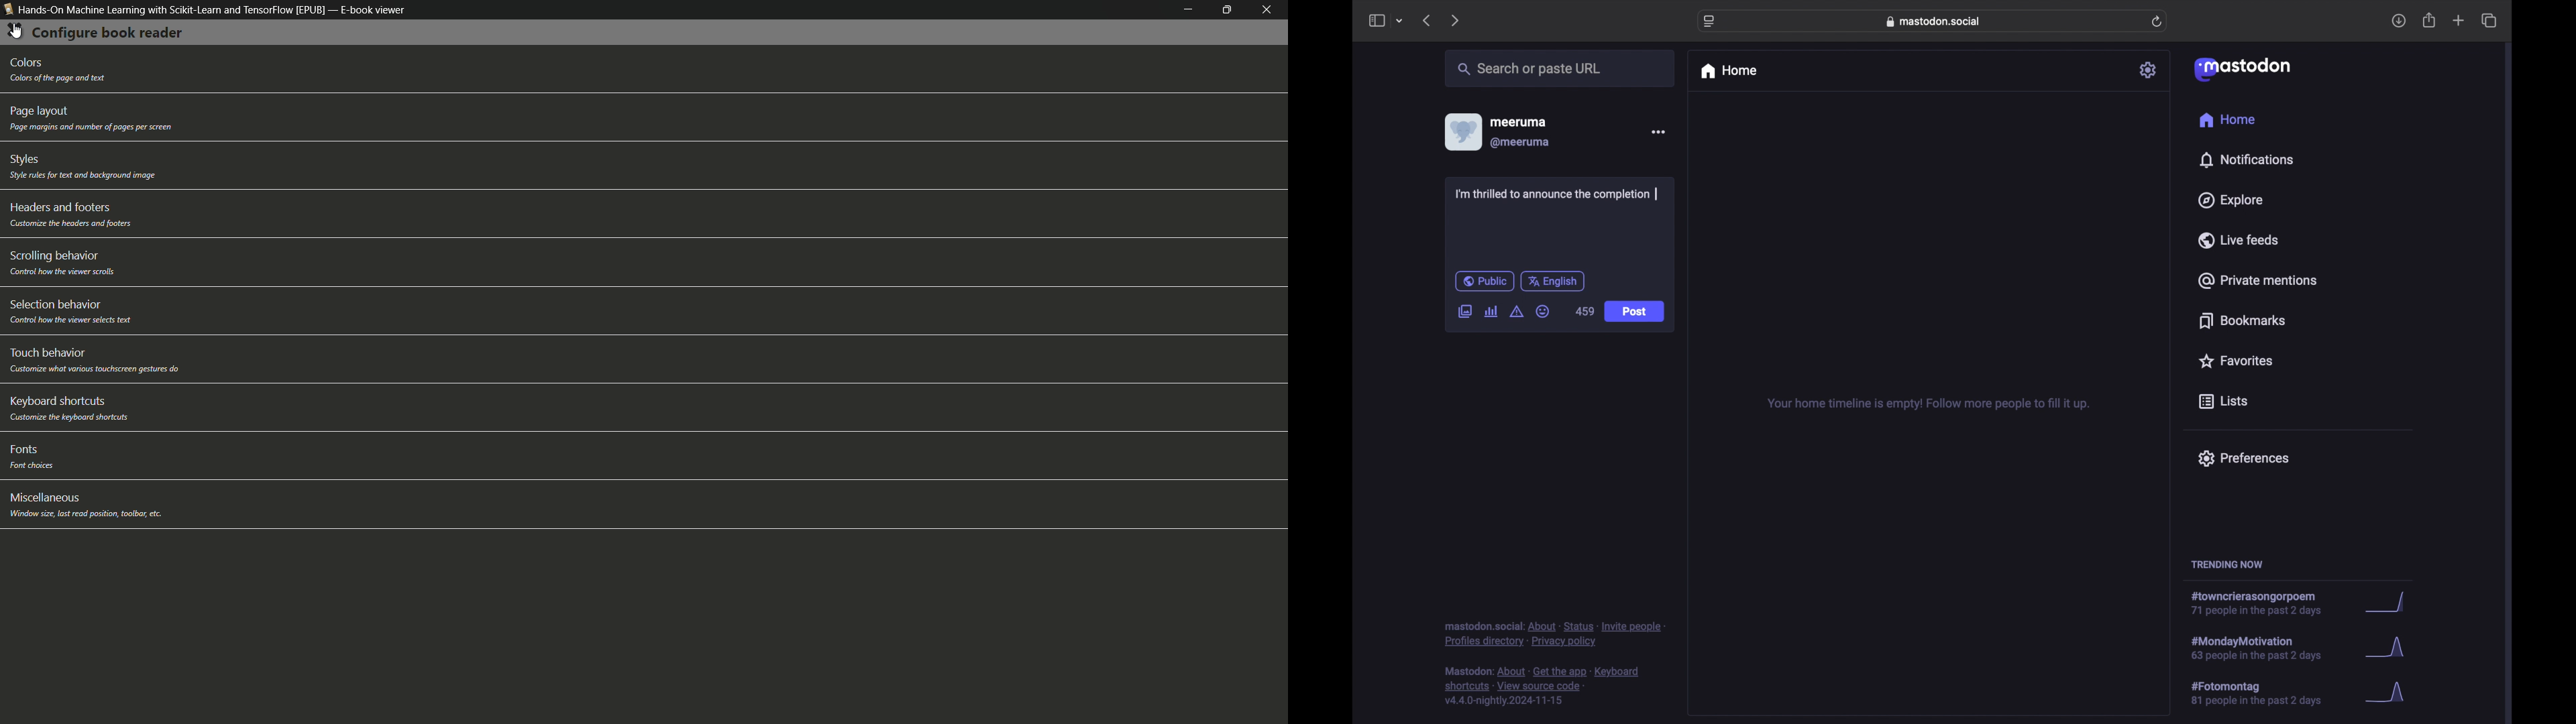  Describe the element at coordinates (2390, 603) in the screenshot. I see `graph` at that location.